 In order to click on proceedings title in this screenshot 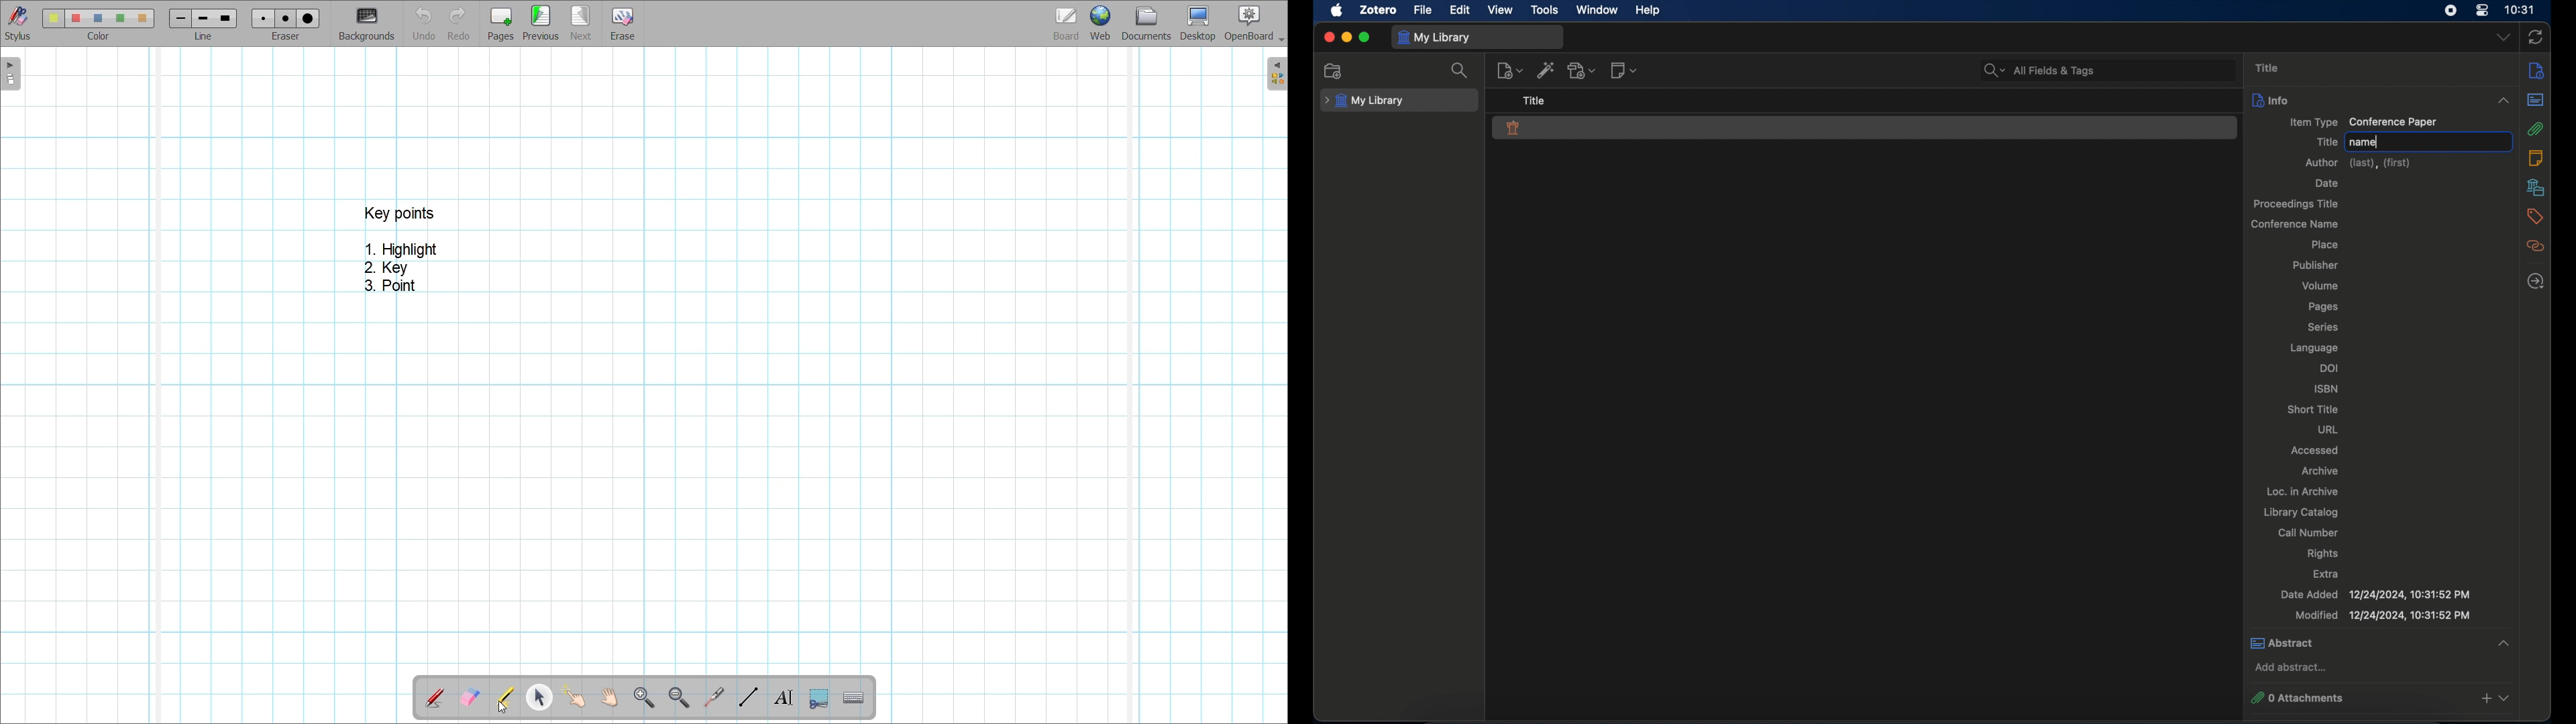, I will do `click(2298, 204)`.